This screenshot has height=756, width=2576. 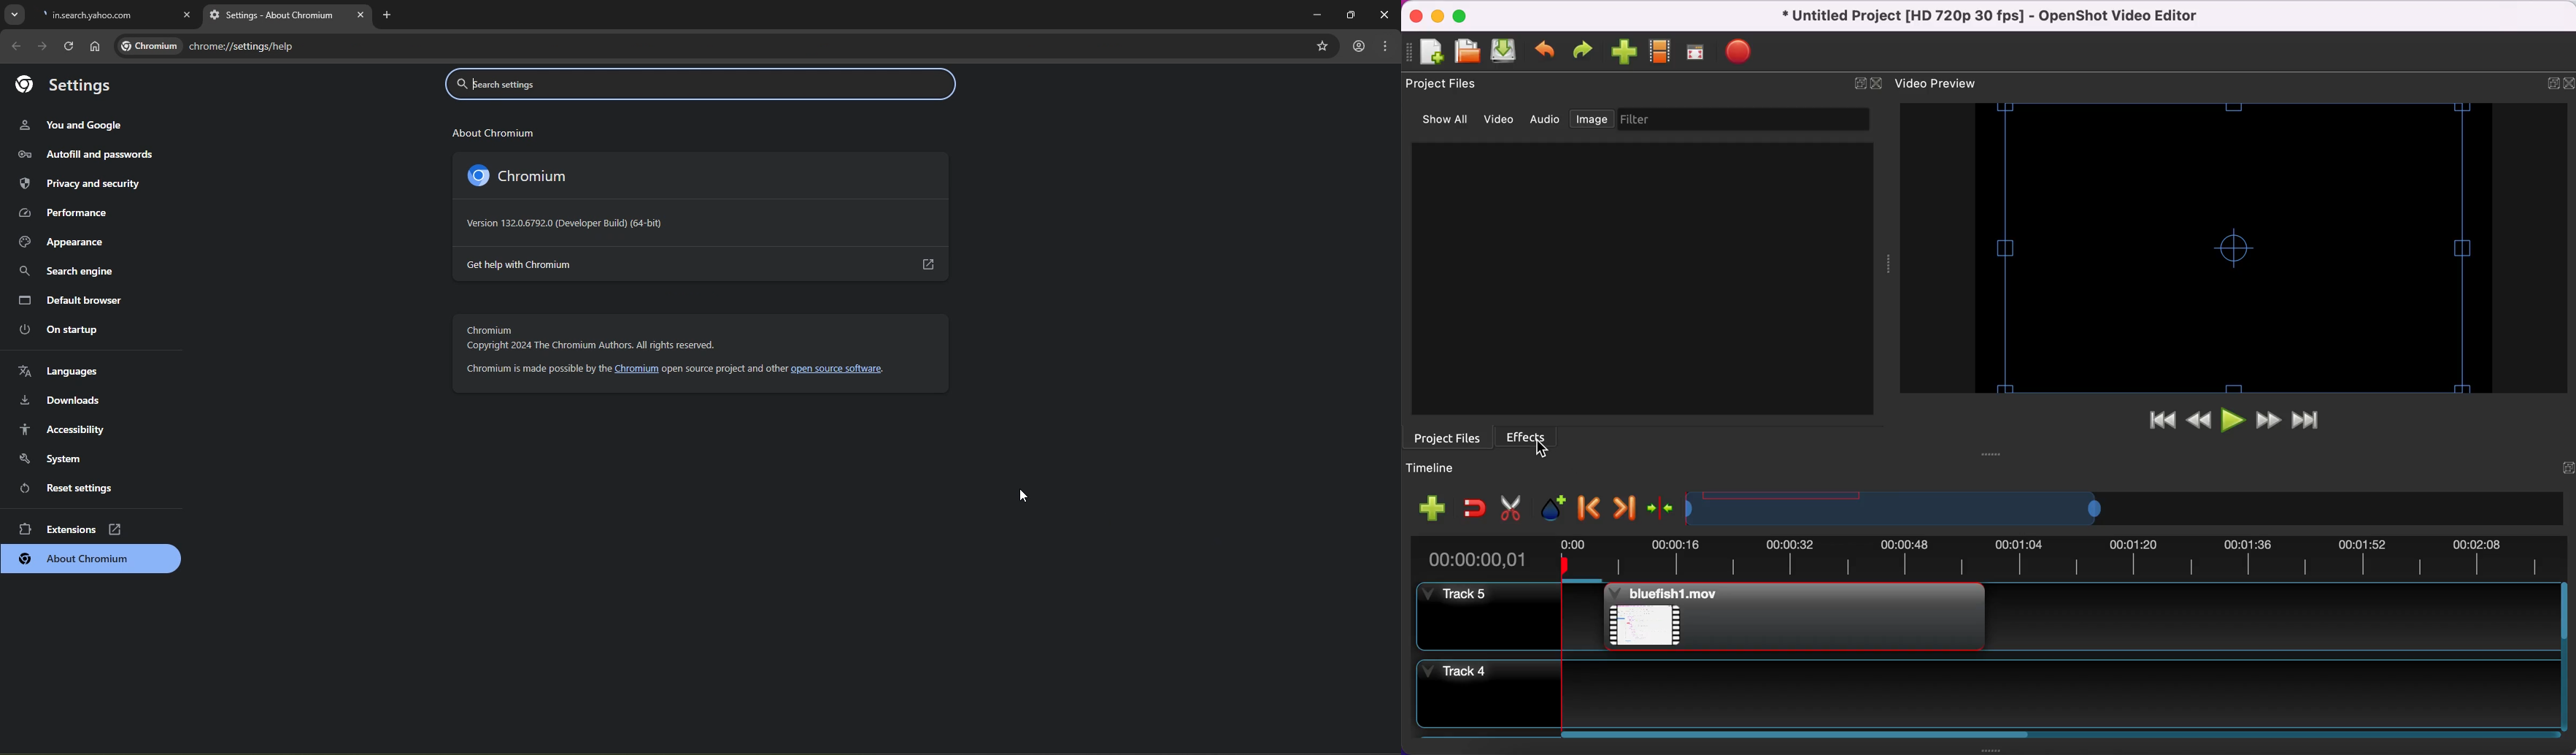 I want to click on Close Tab, so click(x=188, y=12).